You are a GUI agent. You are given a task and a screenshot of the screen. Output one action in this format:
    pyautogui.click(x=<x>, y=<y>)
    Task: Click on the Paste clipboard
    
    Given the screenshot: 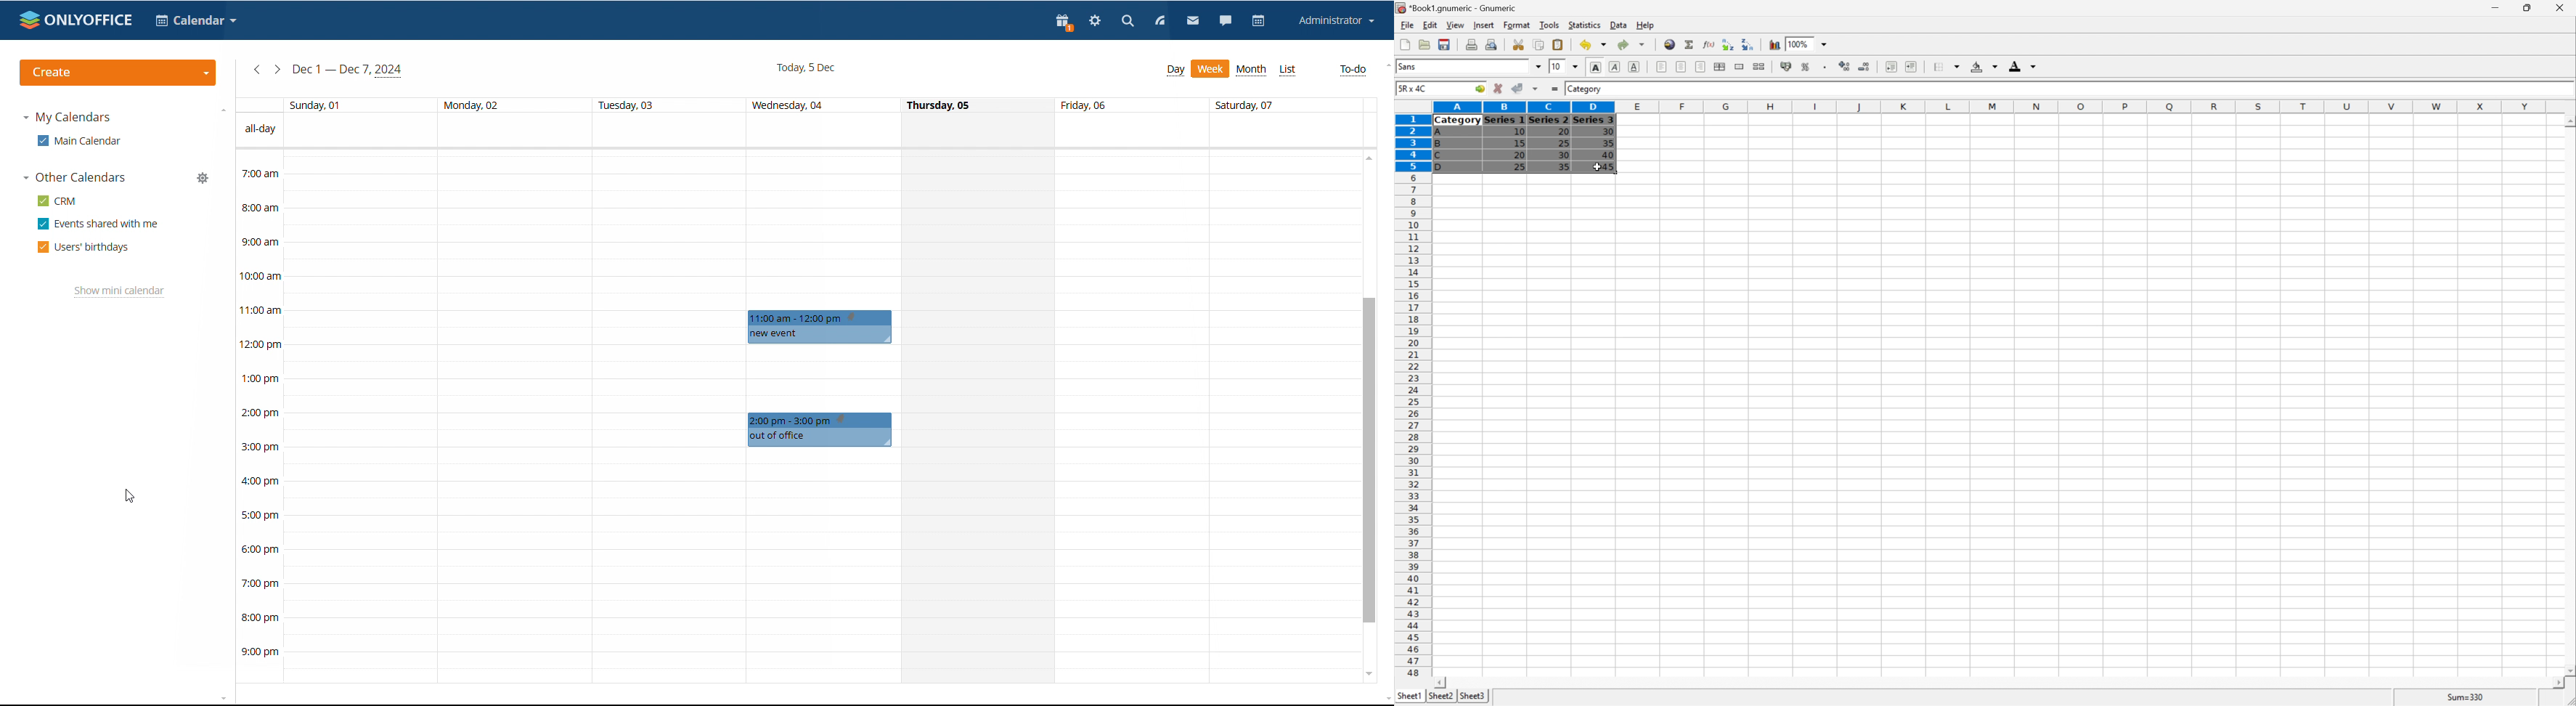 What is the action you would take?
    pyautogui.click(x=1557, y=43)
    